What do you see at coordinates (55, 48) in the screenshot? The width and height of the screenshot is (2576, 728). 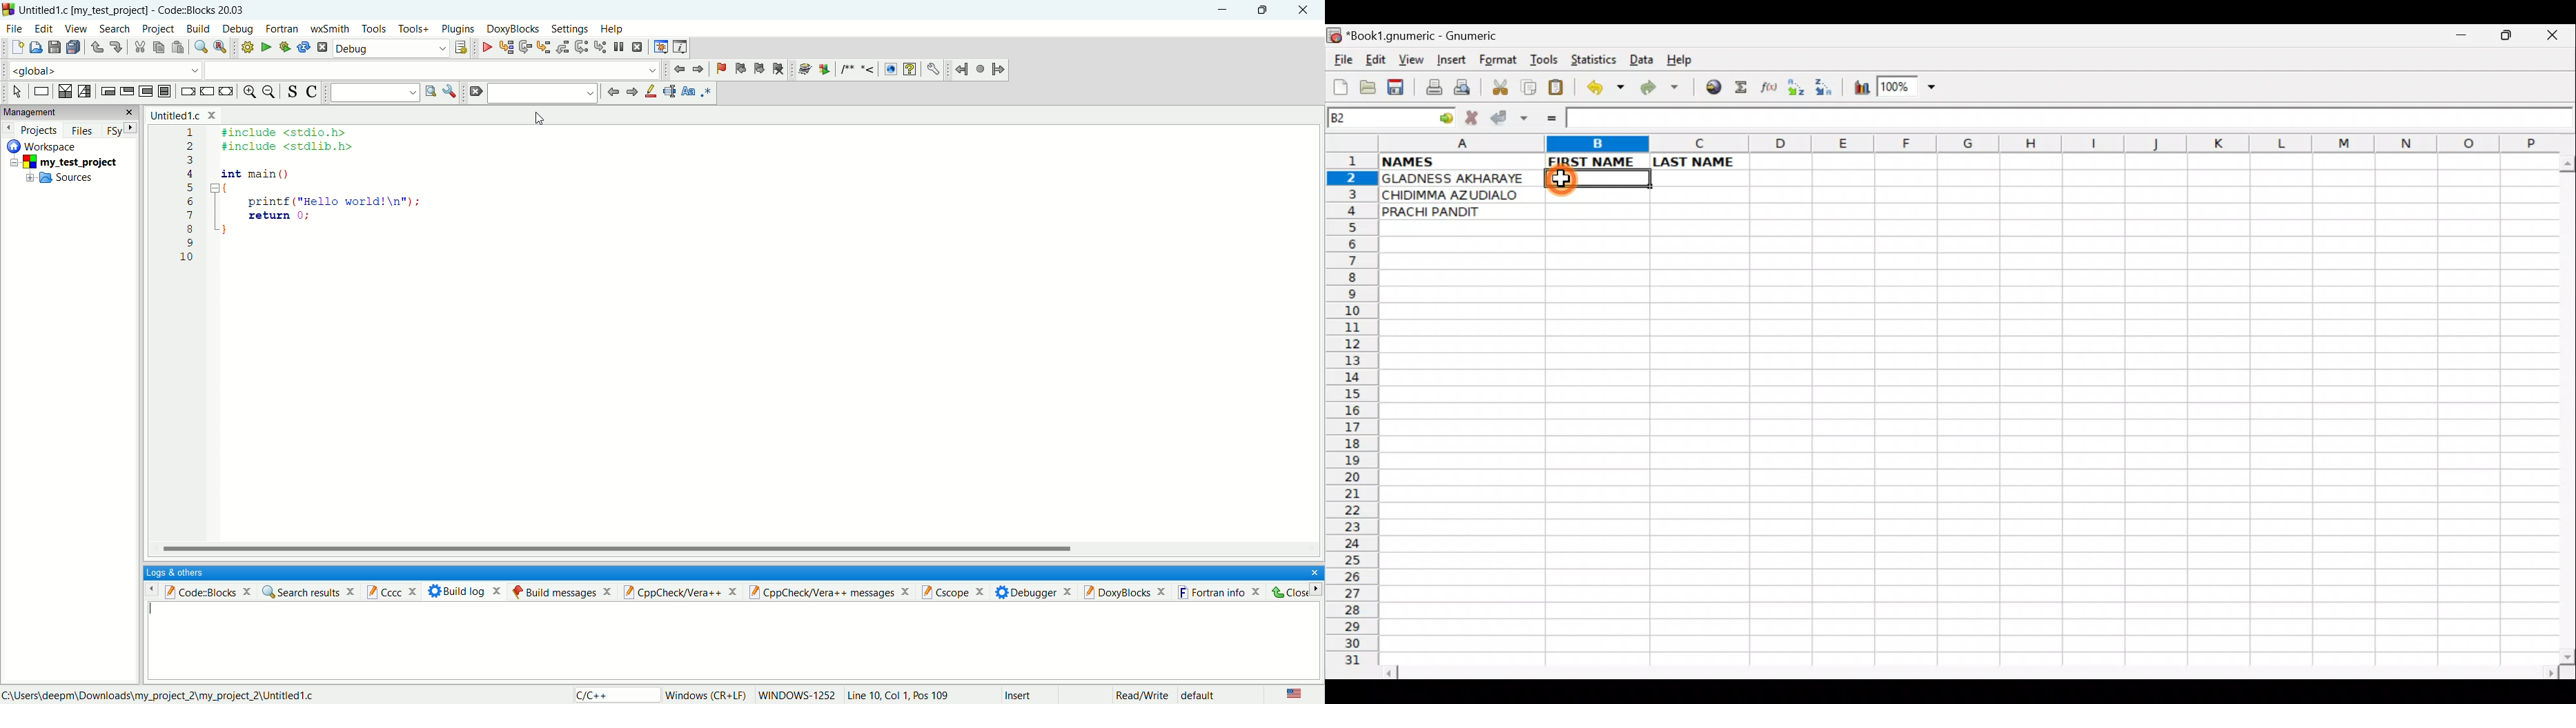 I see `save` at bounding box center [55, 48].